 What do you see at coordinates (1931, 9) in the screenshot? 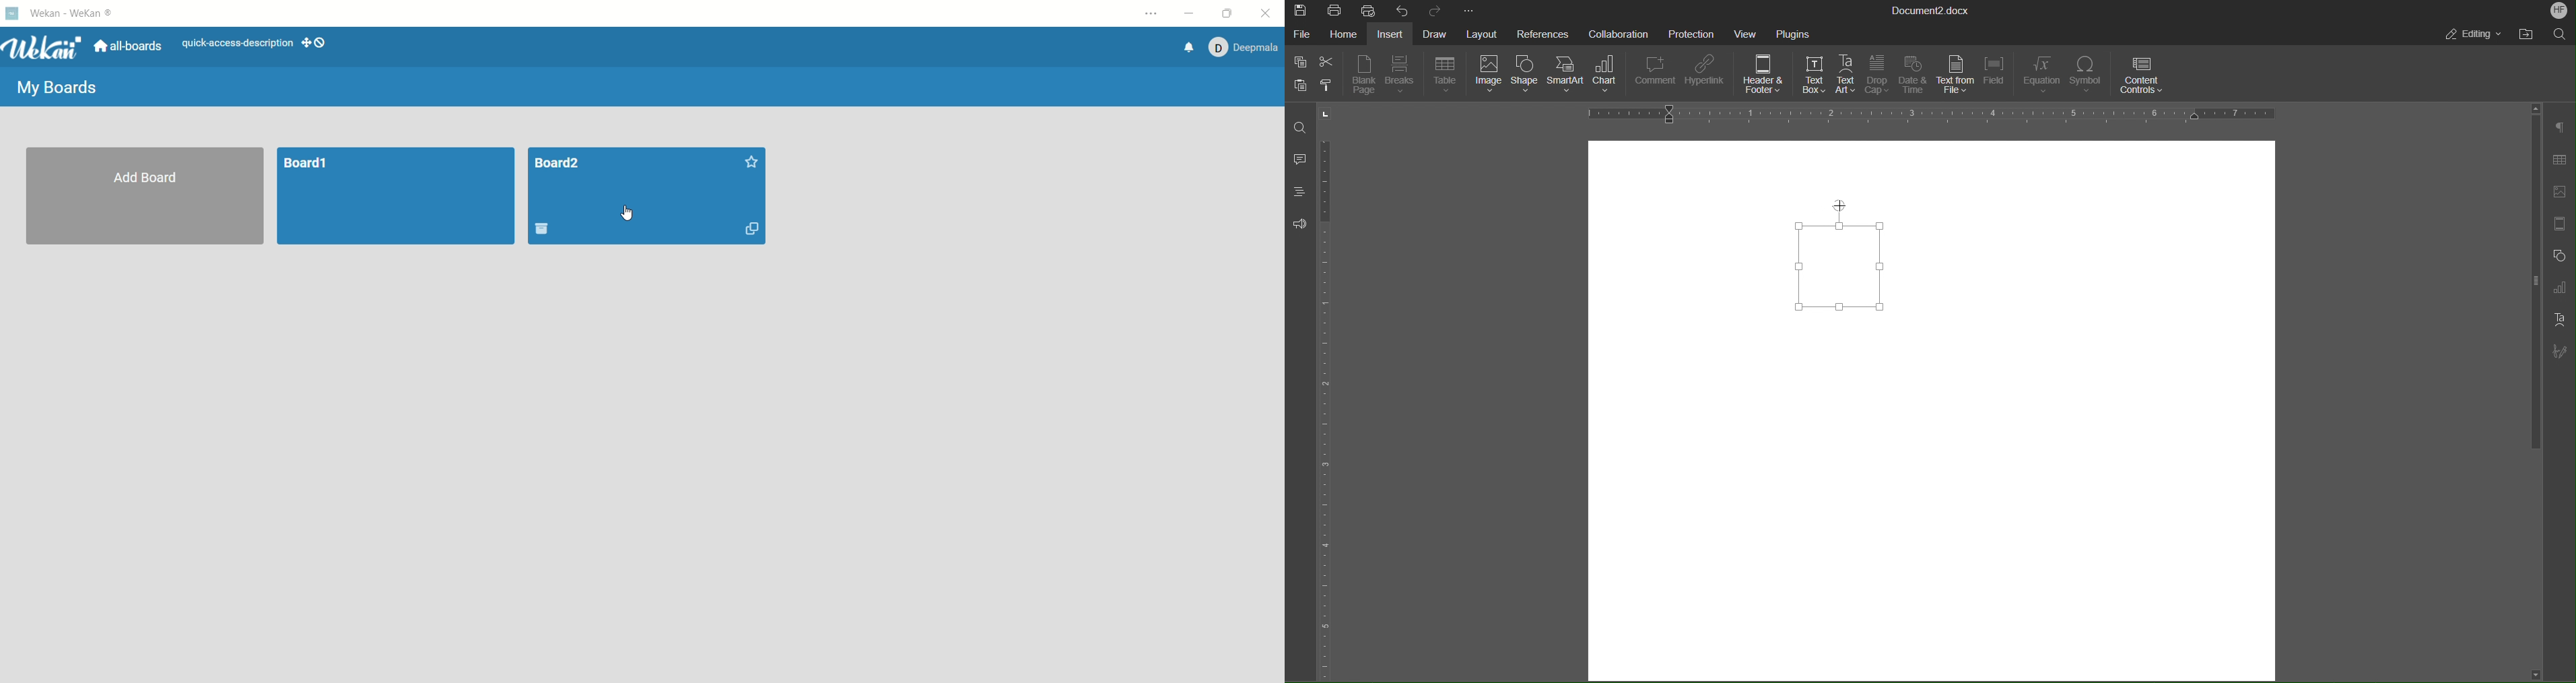
I see `Document Title` at bounding box center [1931, 9].